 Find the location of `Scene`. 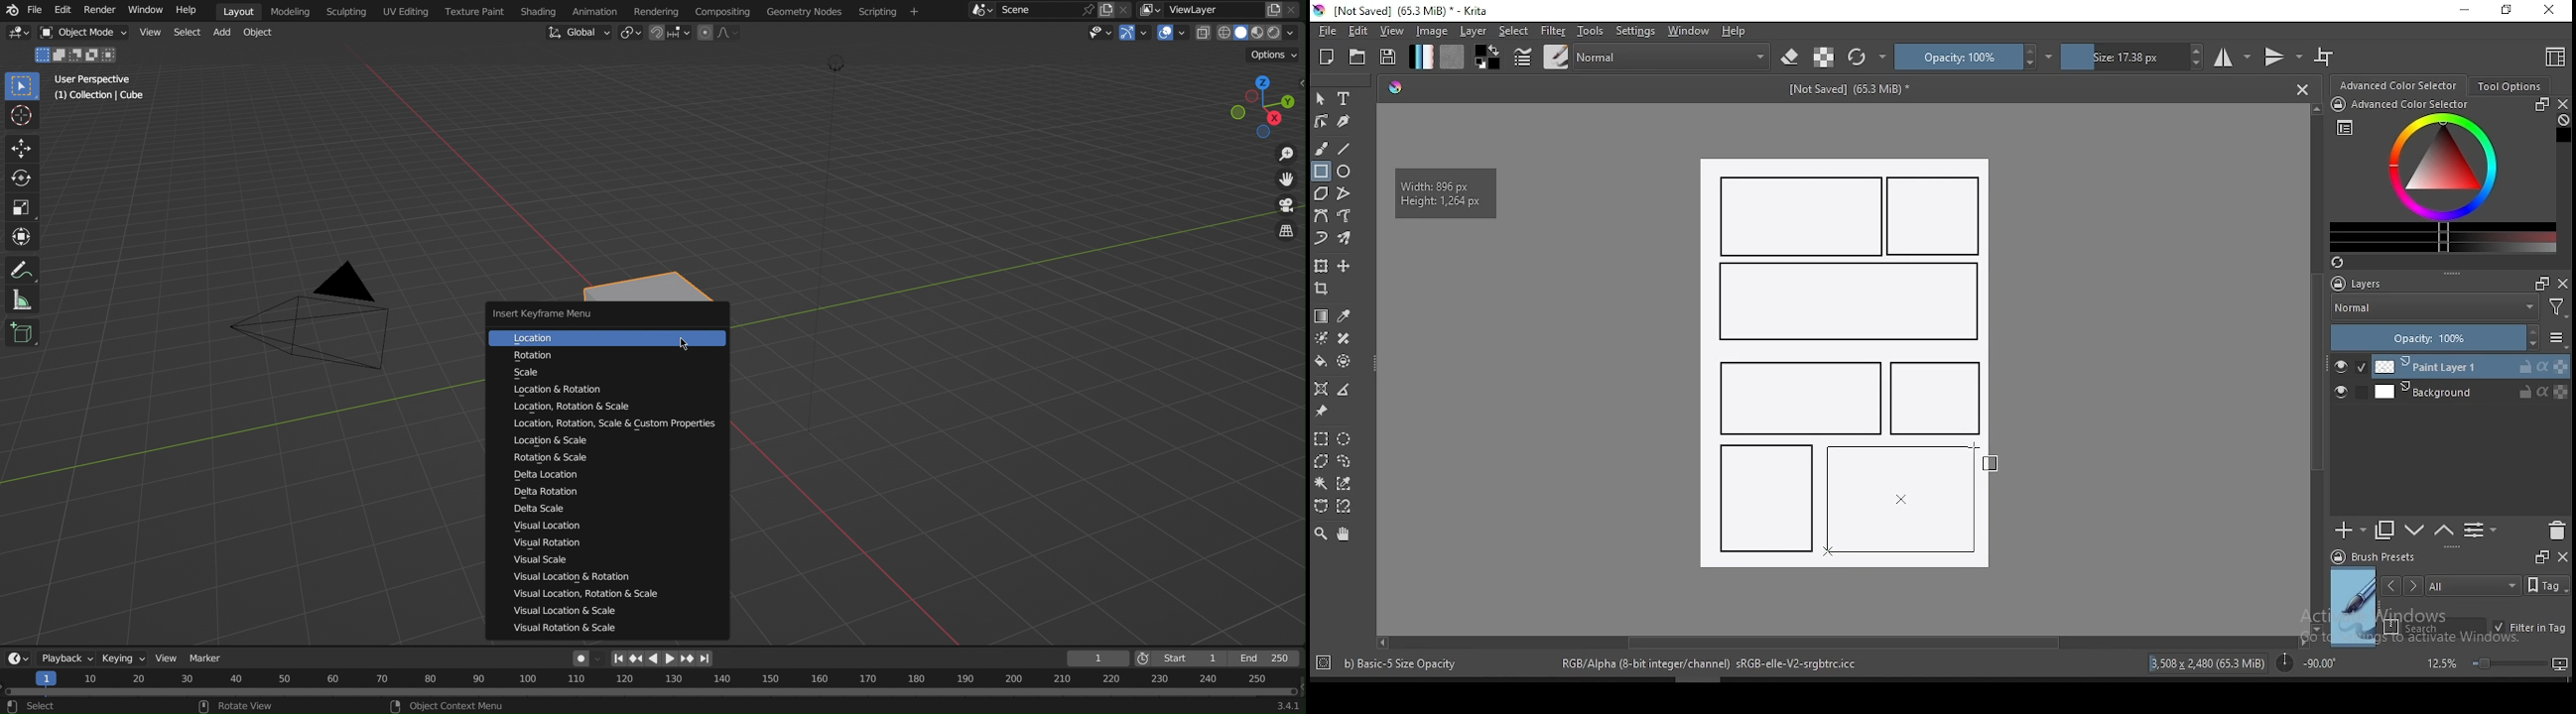

Scene is located at coordinates (1126, 10).